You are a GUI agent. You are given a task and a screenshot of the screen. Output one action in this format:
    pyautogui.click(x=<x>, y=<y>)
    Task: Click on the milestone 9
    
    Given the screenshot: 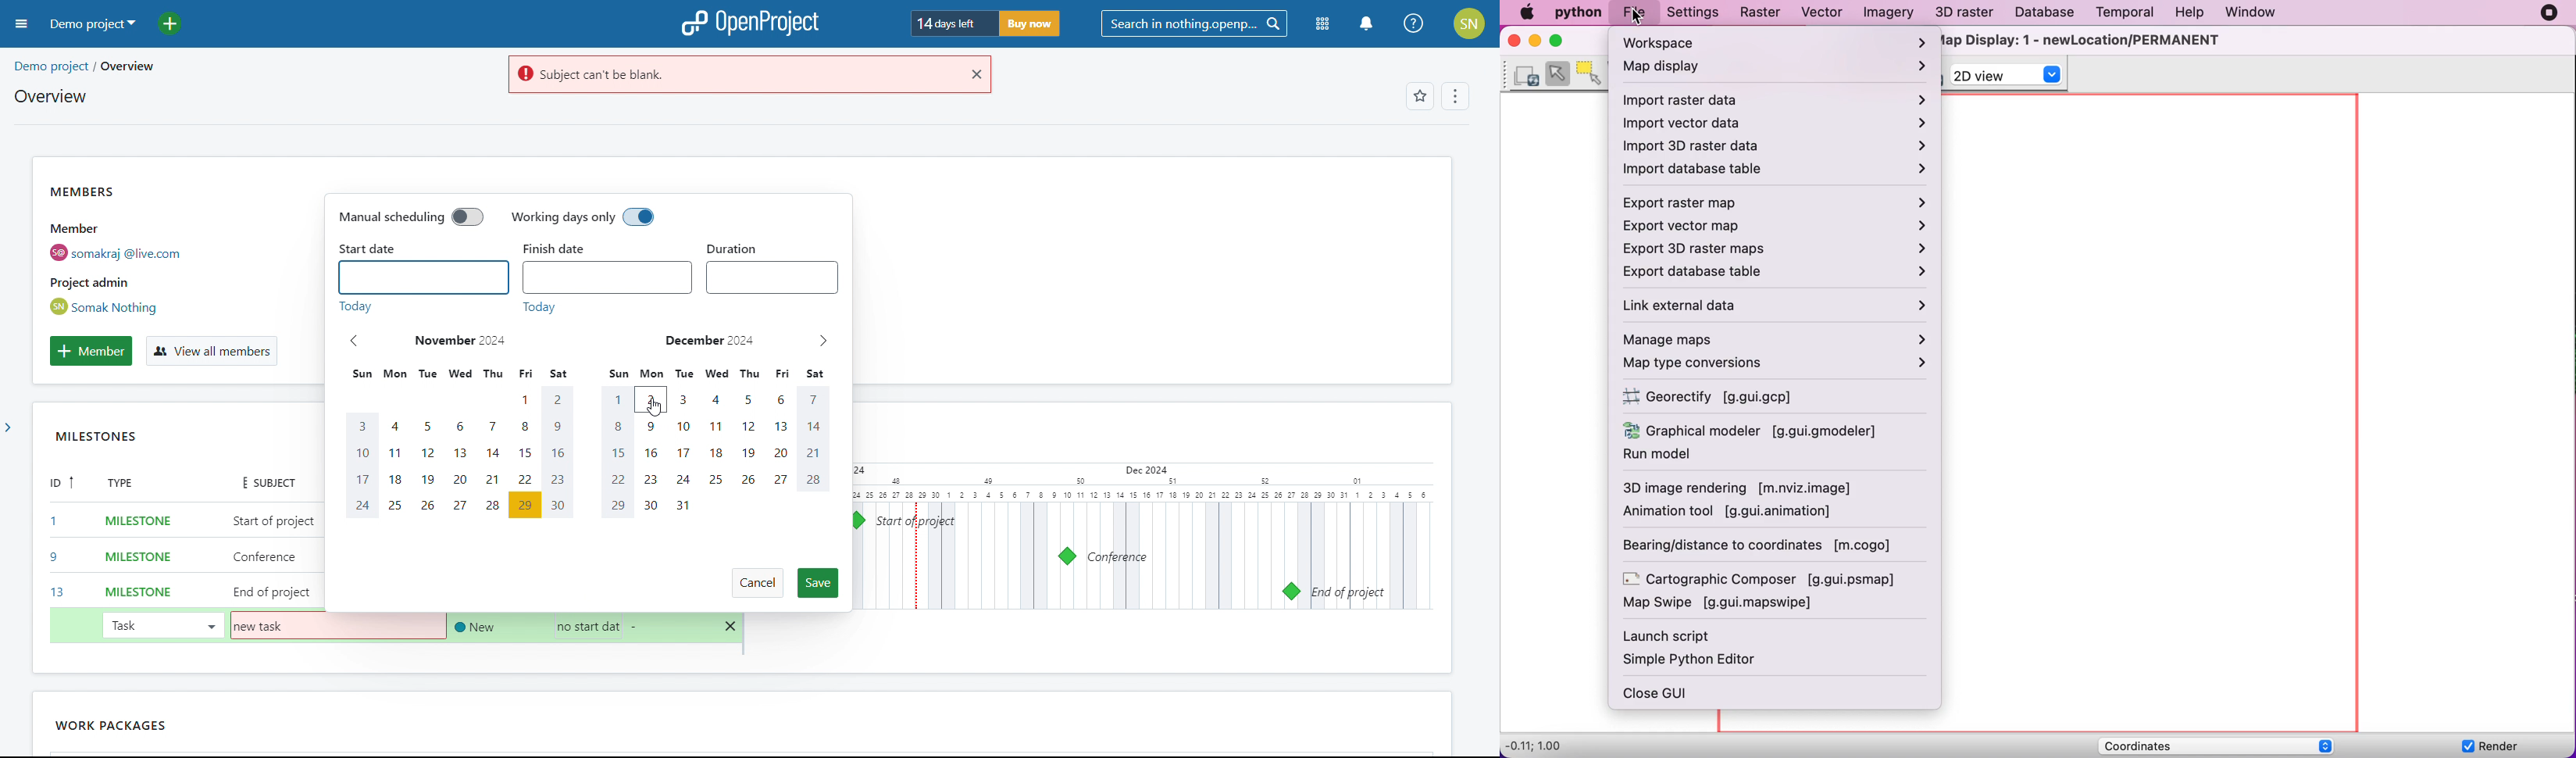 What is the action you would take?
    pyautogui.click(x=1067, y=556)
    